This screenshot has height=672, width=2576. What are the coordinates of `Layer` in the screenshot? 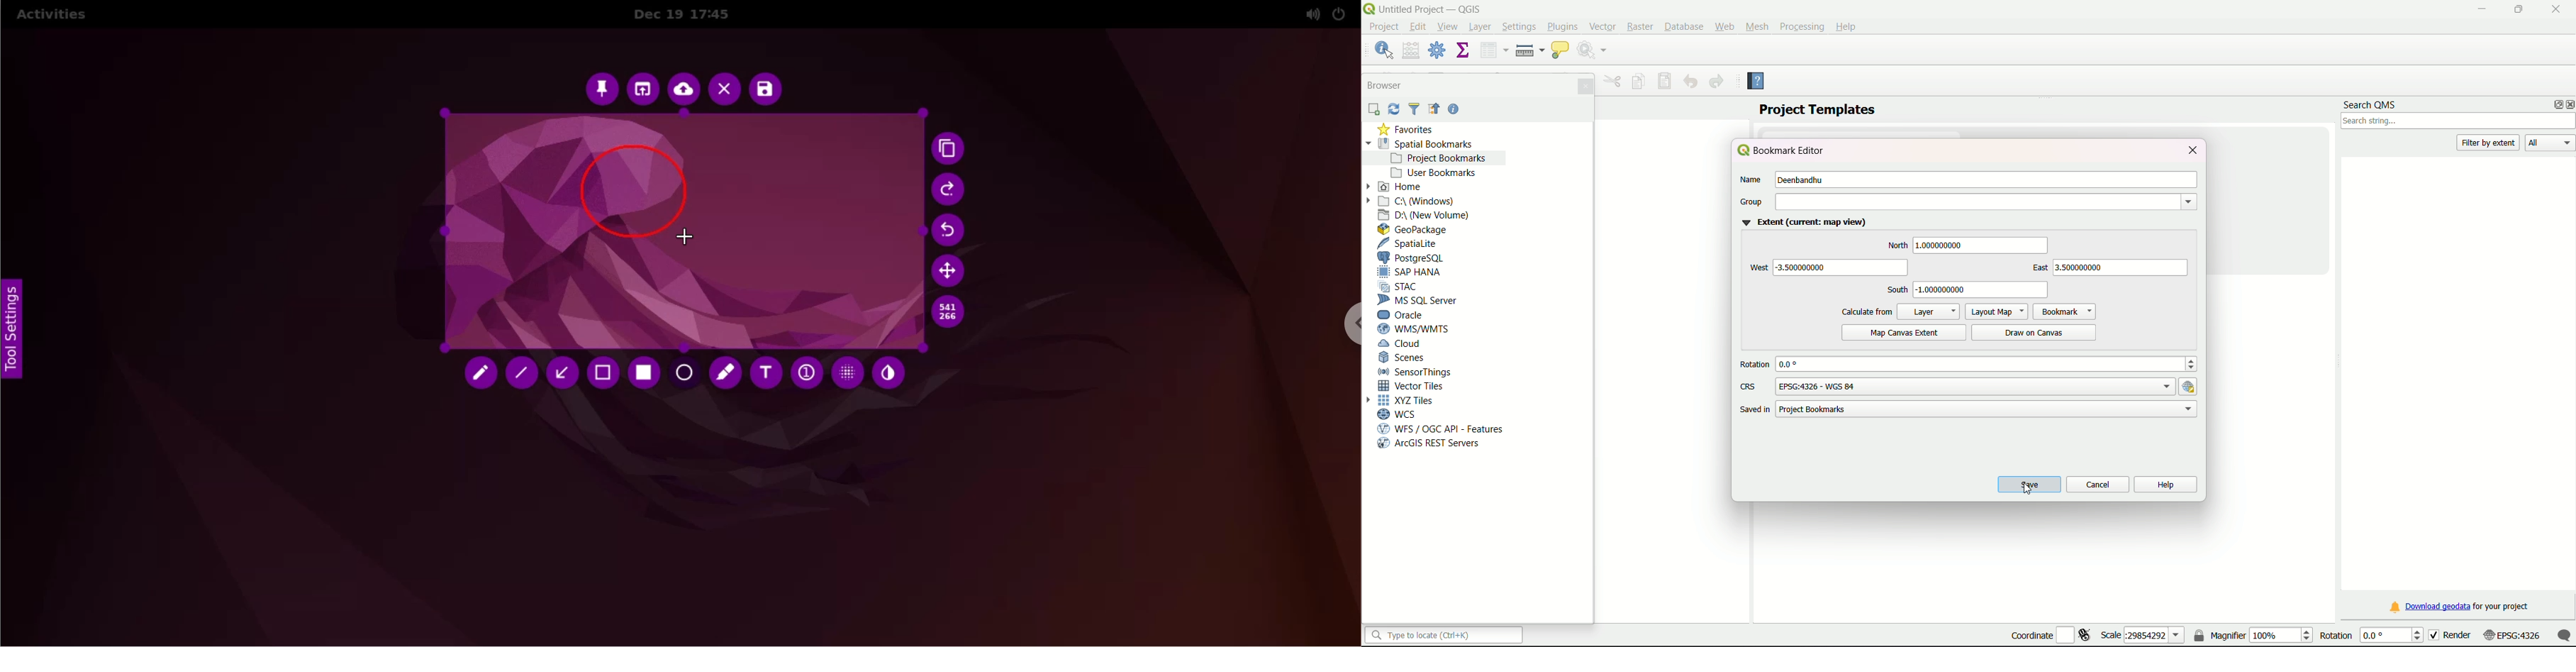 It's located at (1480, 28).